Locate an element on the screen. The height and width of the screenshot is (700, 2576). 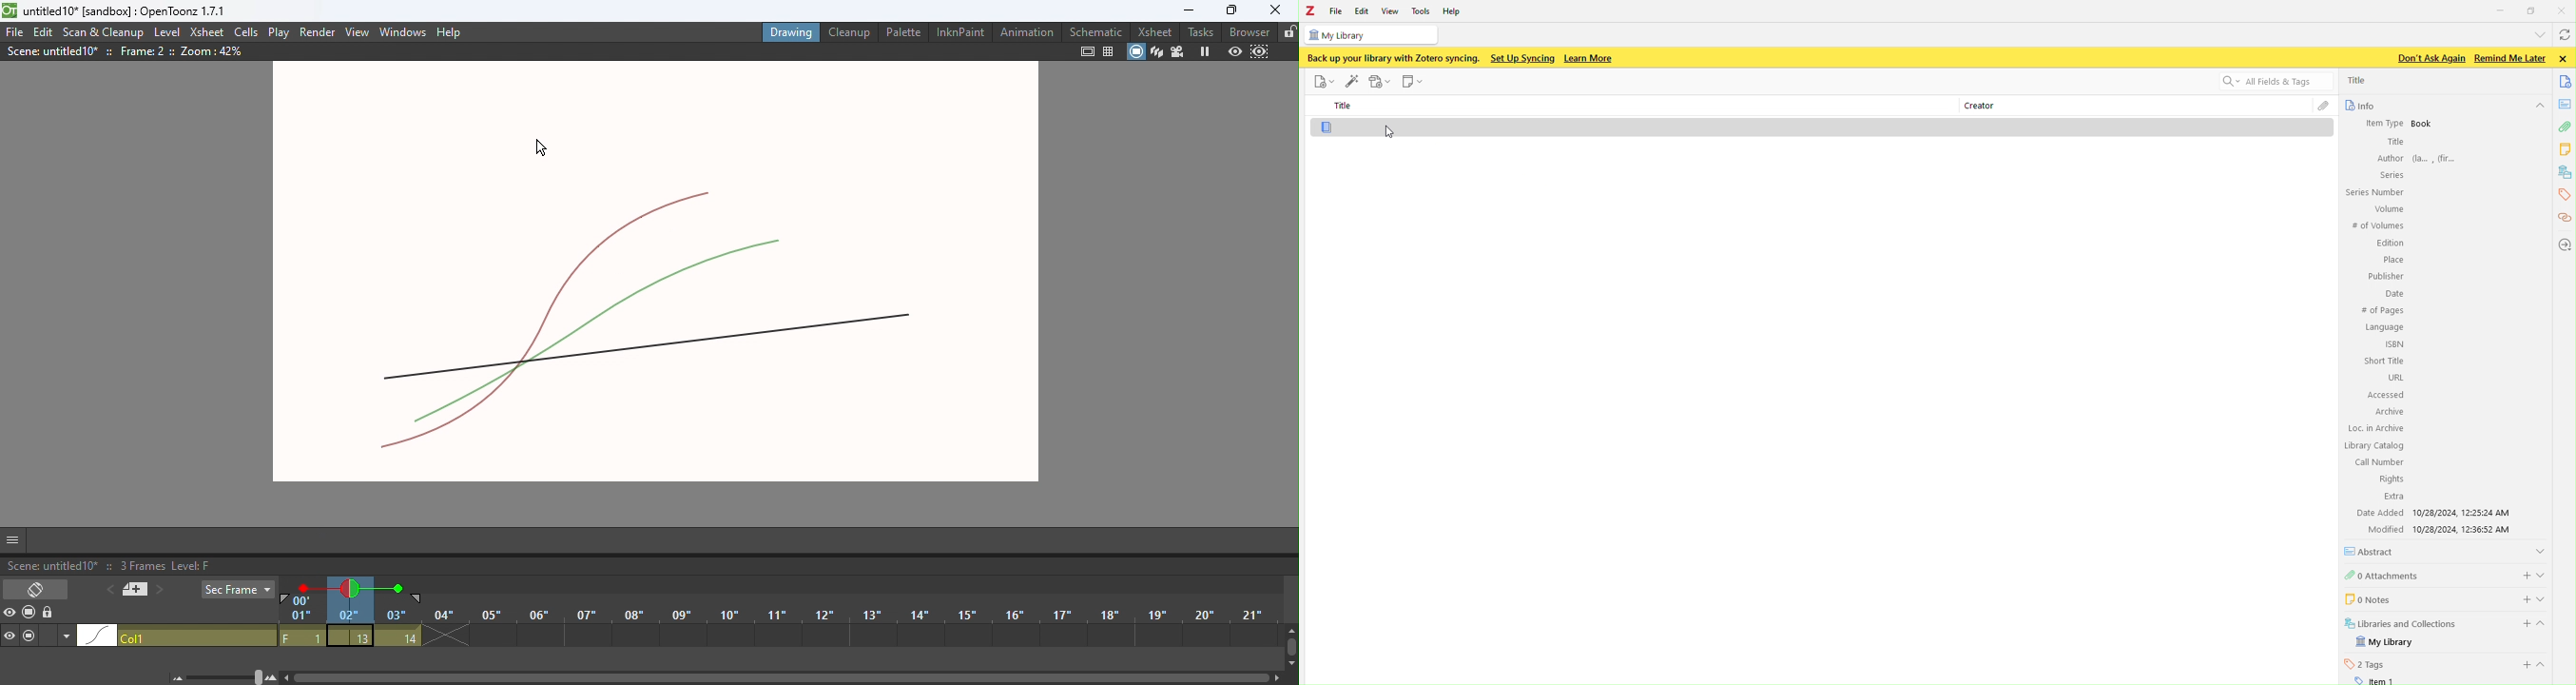
show is located at coordinates (2540, 550).